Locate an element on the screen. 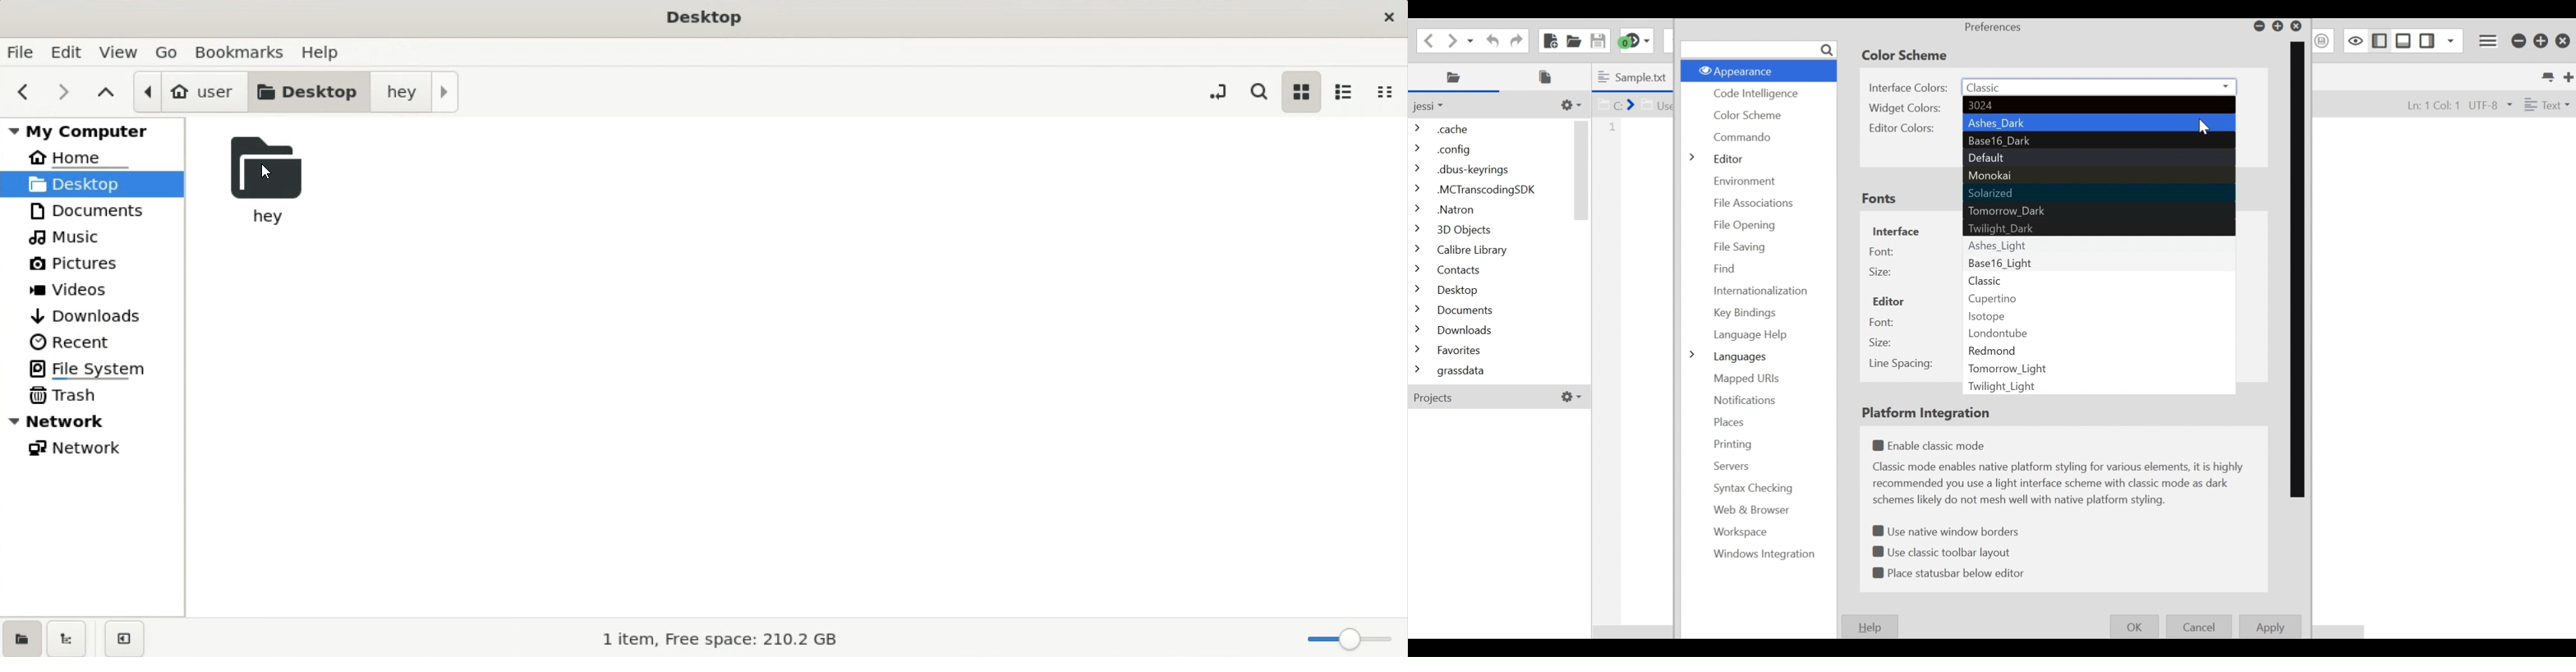  go is located at coordinates (168, 51).